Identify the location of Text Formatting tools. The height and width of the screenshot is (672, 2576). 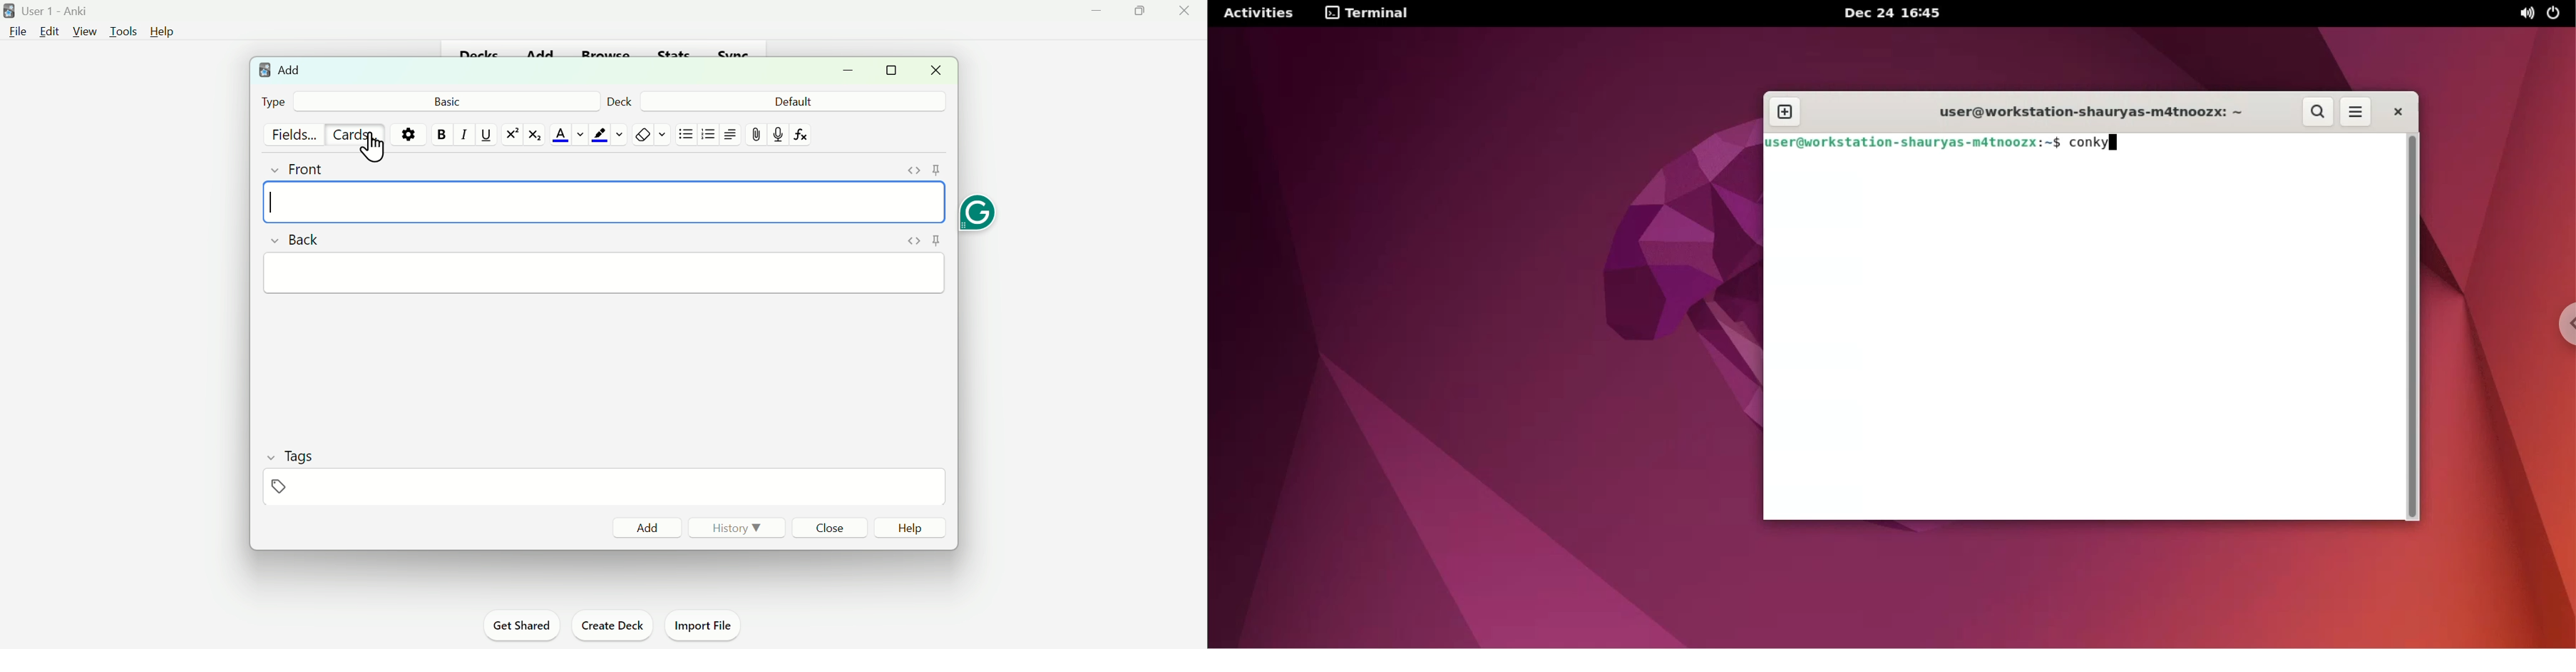
(608, 135).